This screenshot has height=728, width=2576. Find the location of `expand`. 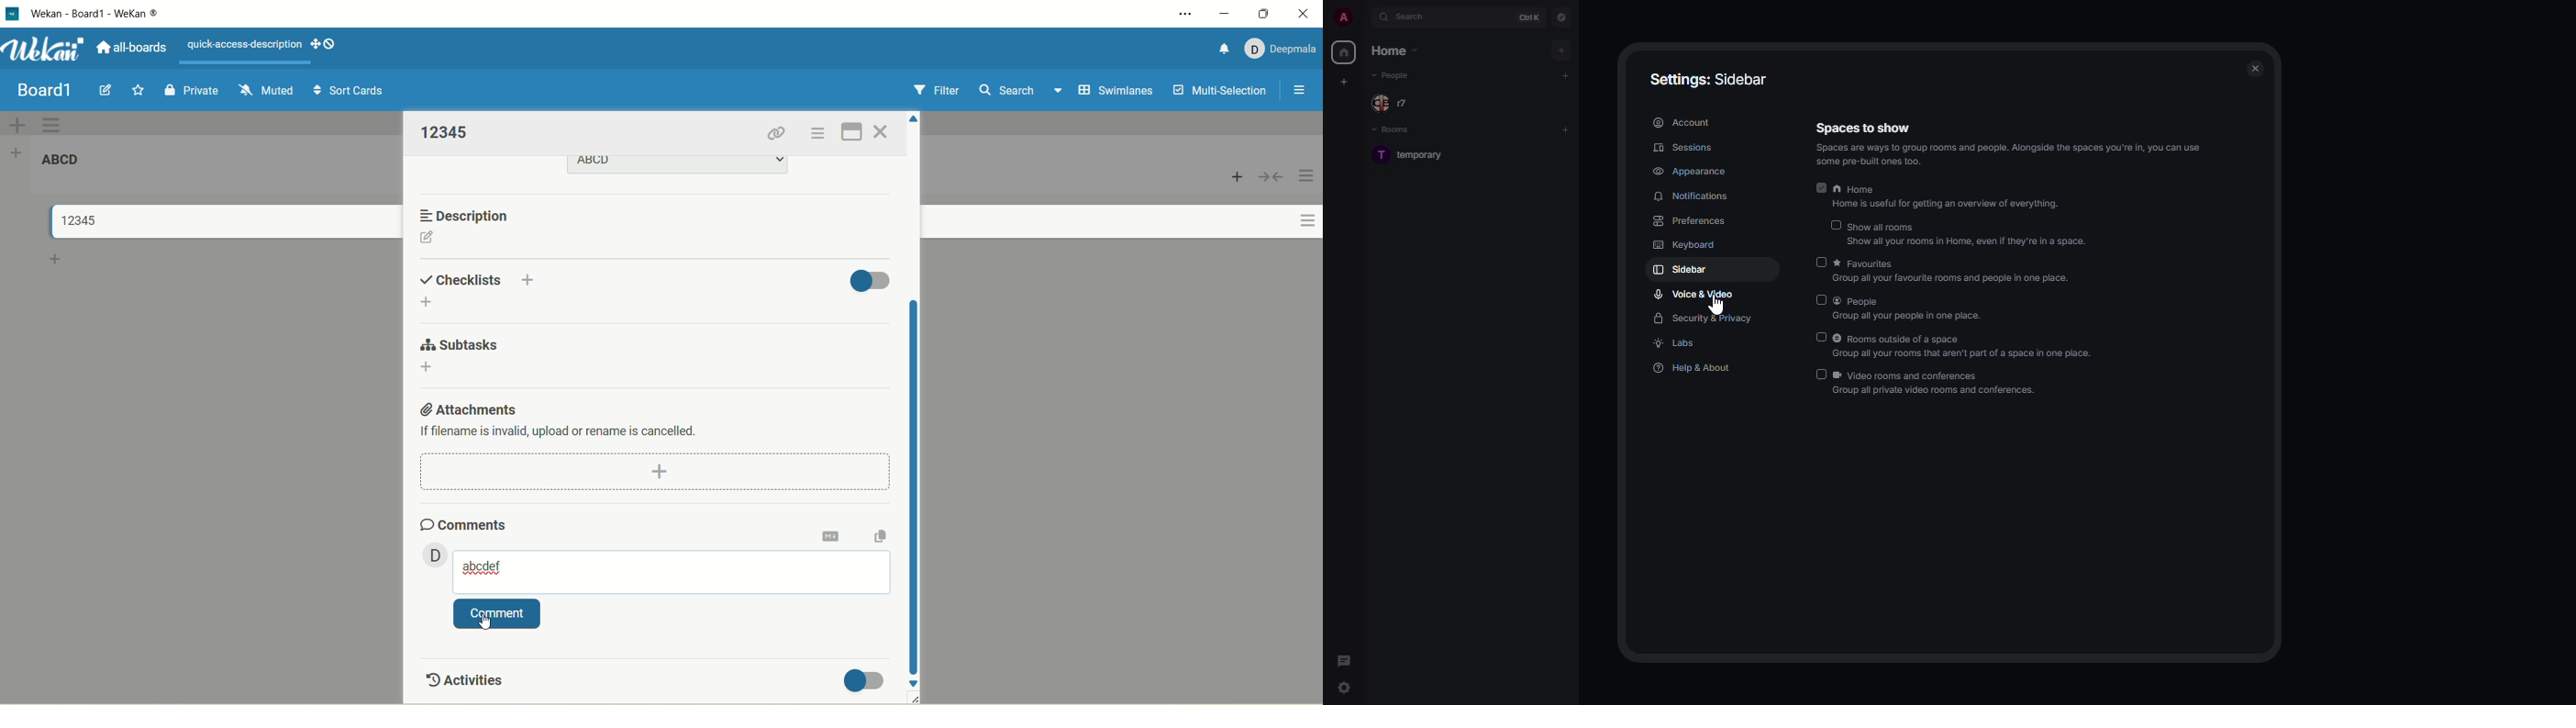

expand is located at coordinates (1367, 17).